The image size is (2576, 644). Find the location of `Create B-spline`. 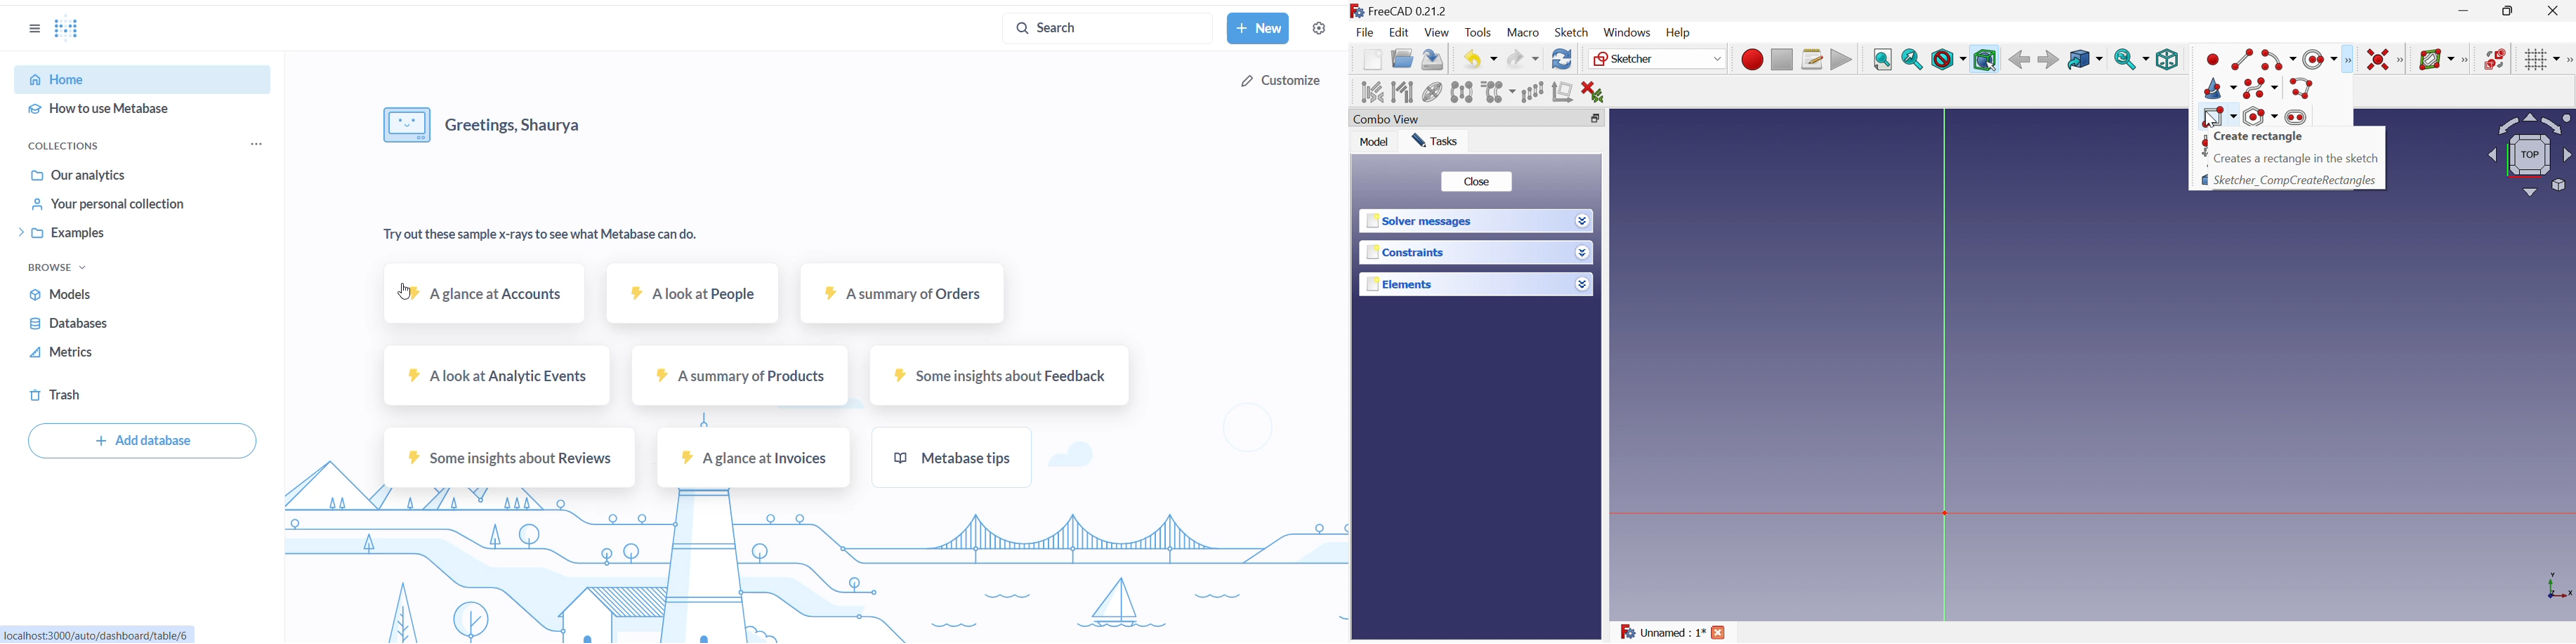

Create B-spline is located at coordinates (2261, 88).